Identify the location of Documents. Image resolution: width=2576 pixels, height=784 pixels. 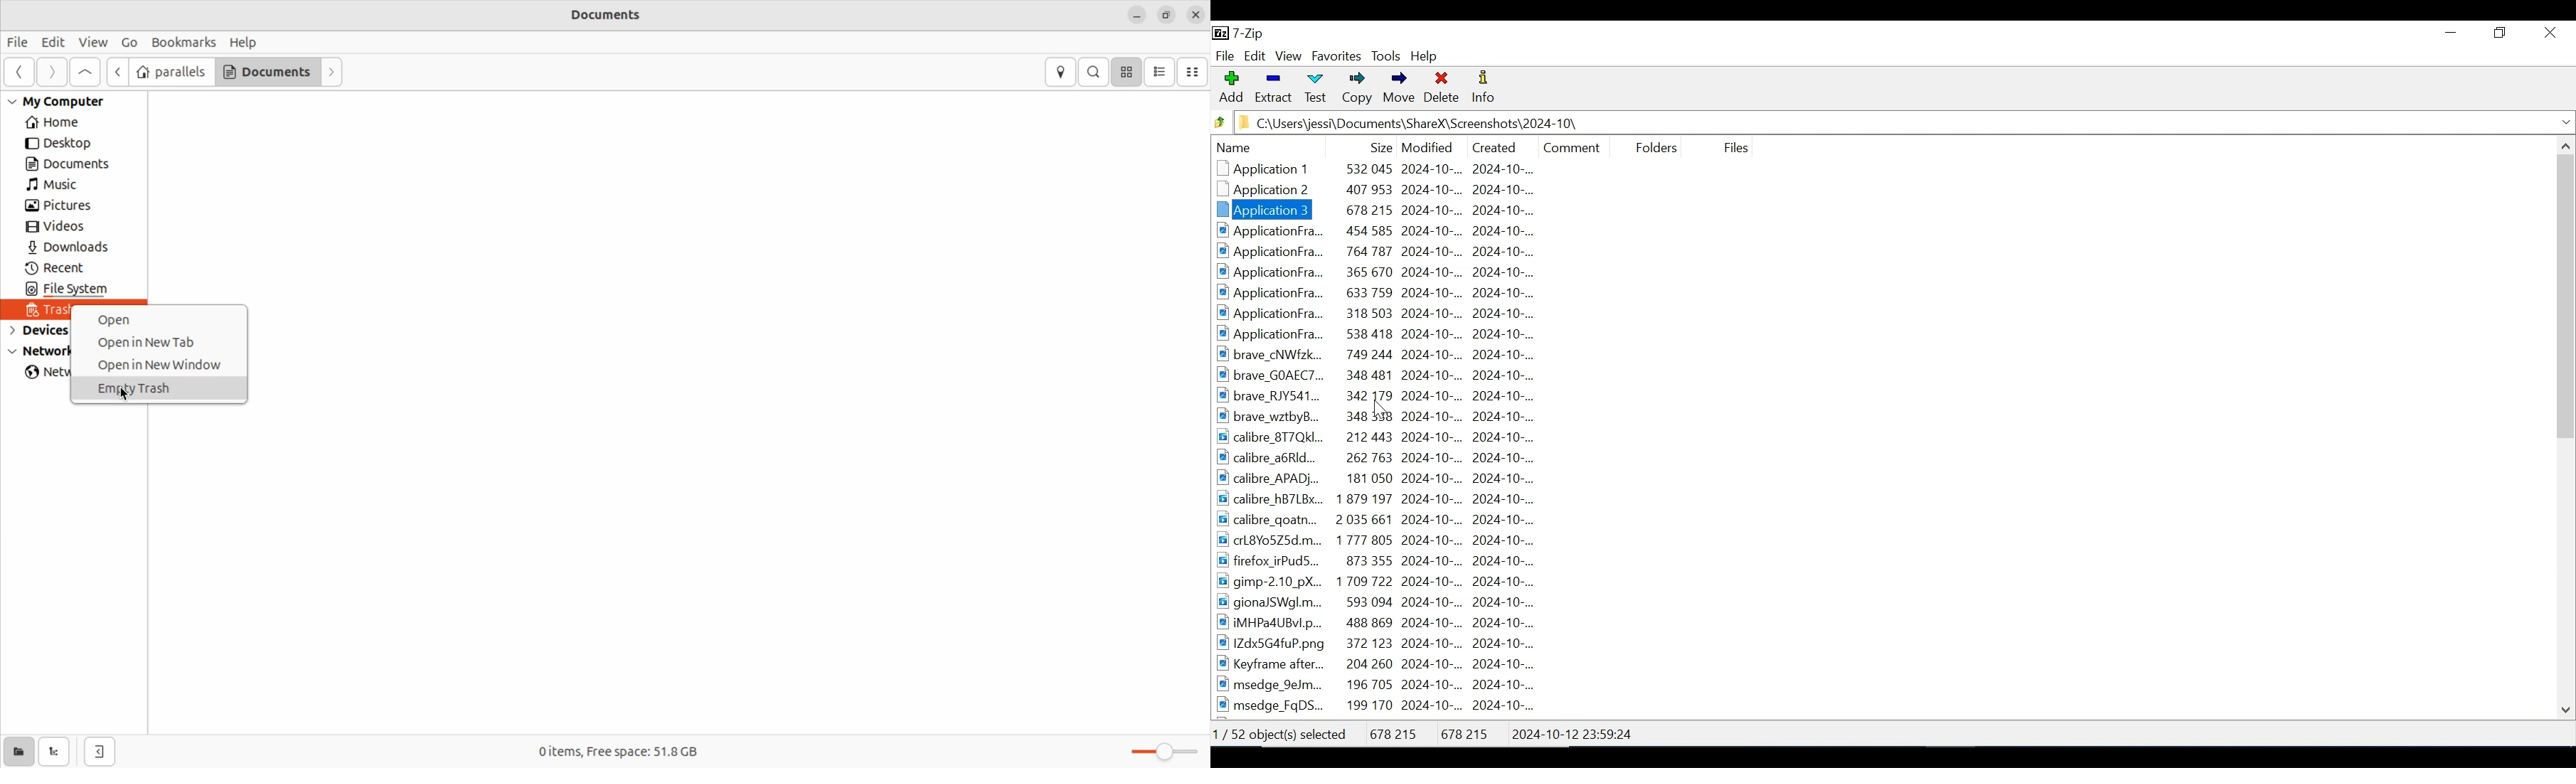
(267, 70).